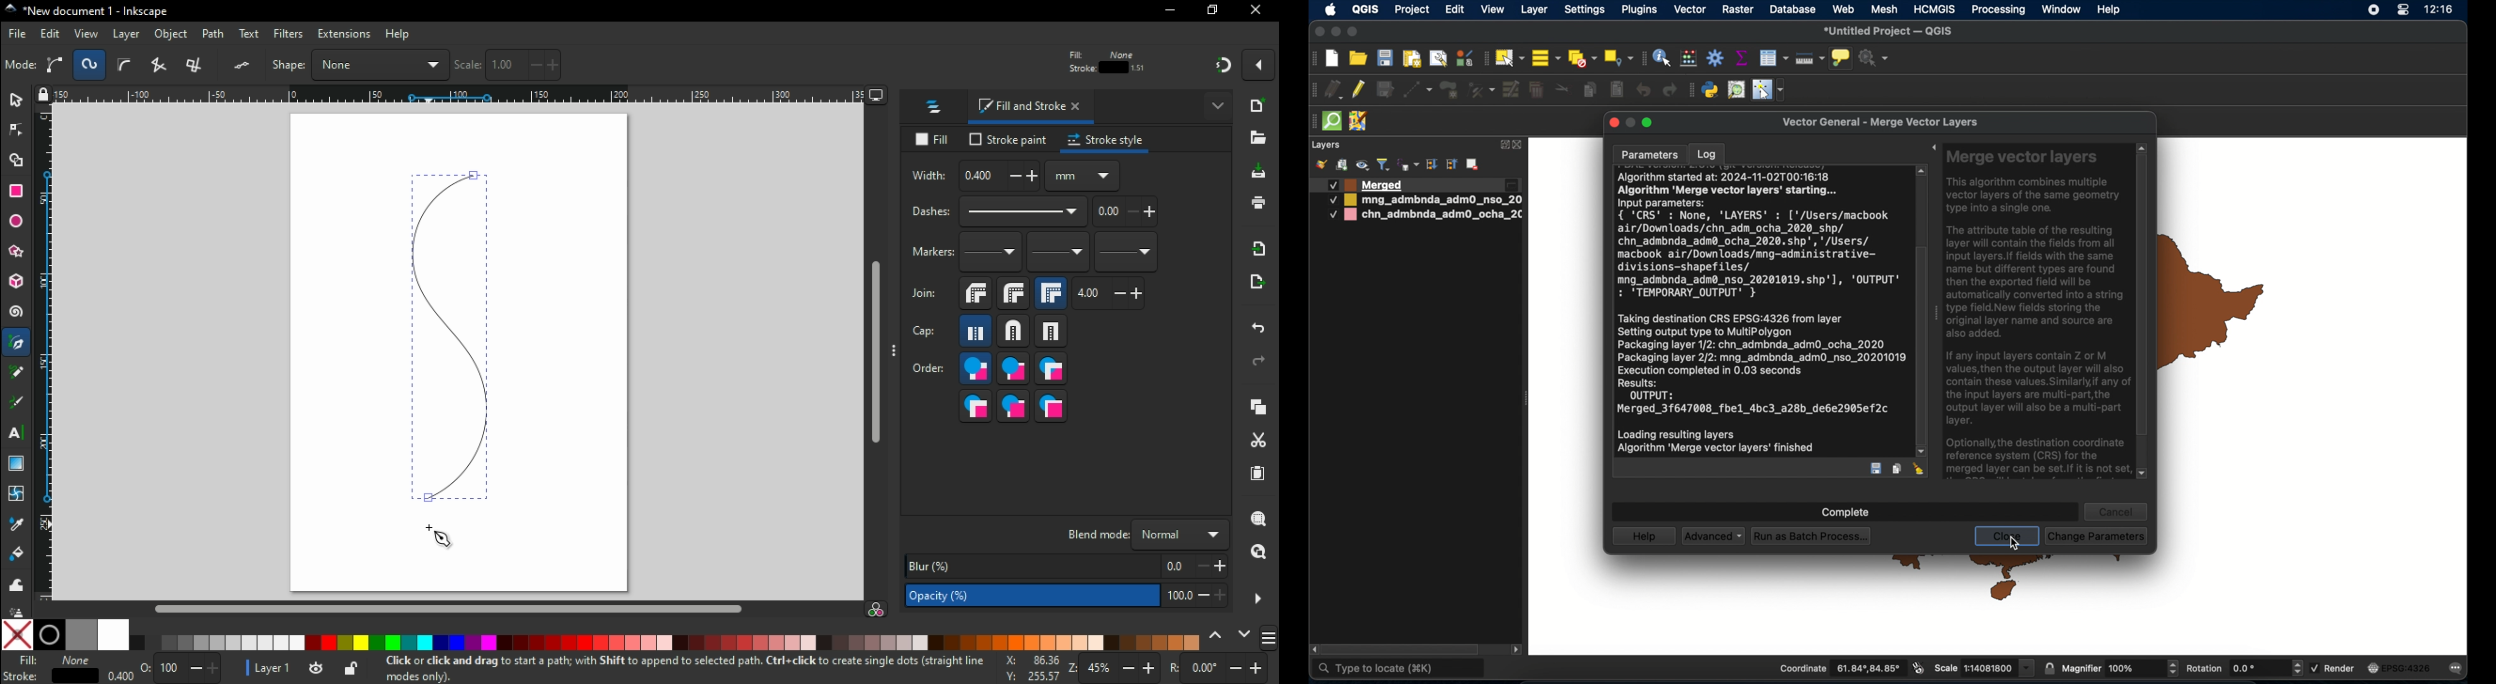 The image size is (2520, 700). What do you see at coordinates (1481, 89) in the screenshot?
I see `vertex tool` at bounding box center [1481, 89].